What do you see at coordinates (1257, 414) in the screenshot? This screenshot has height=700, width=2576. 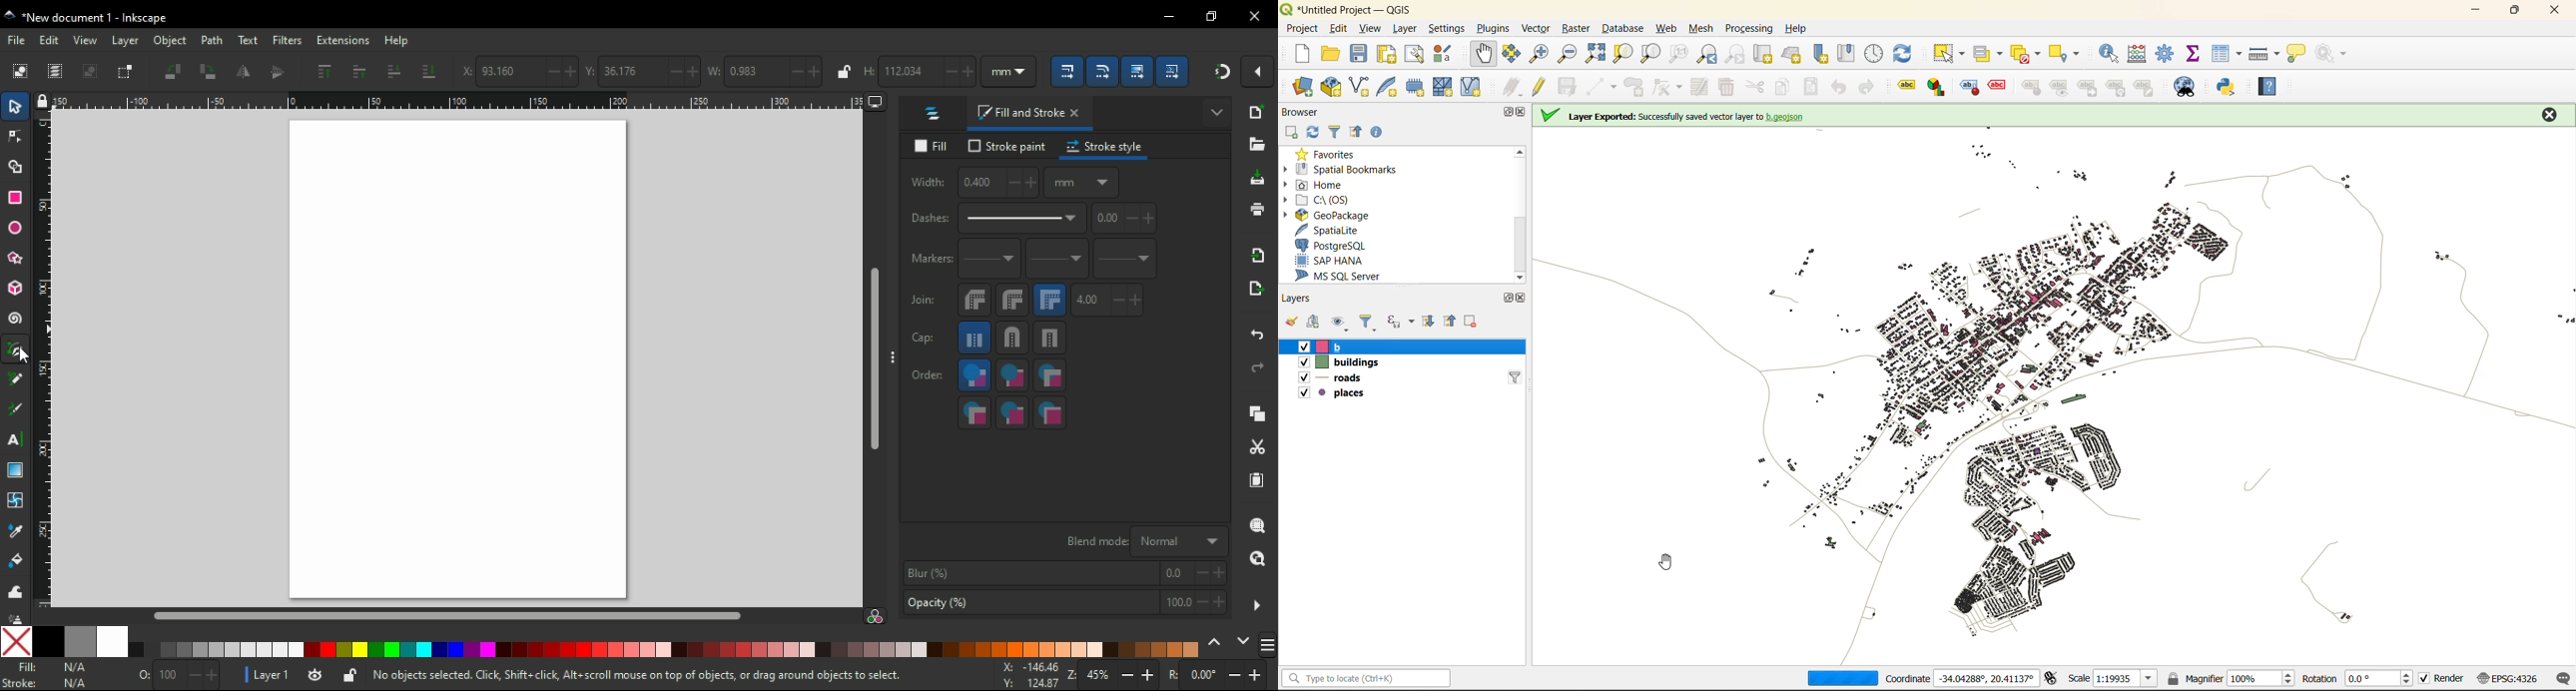 I see `copy` at bounding box center [1257, 414].